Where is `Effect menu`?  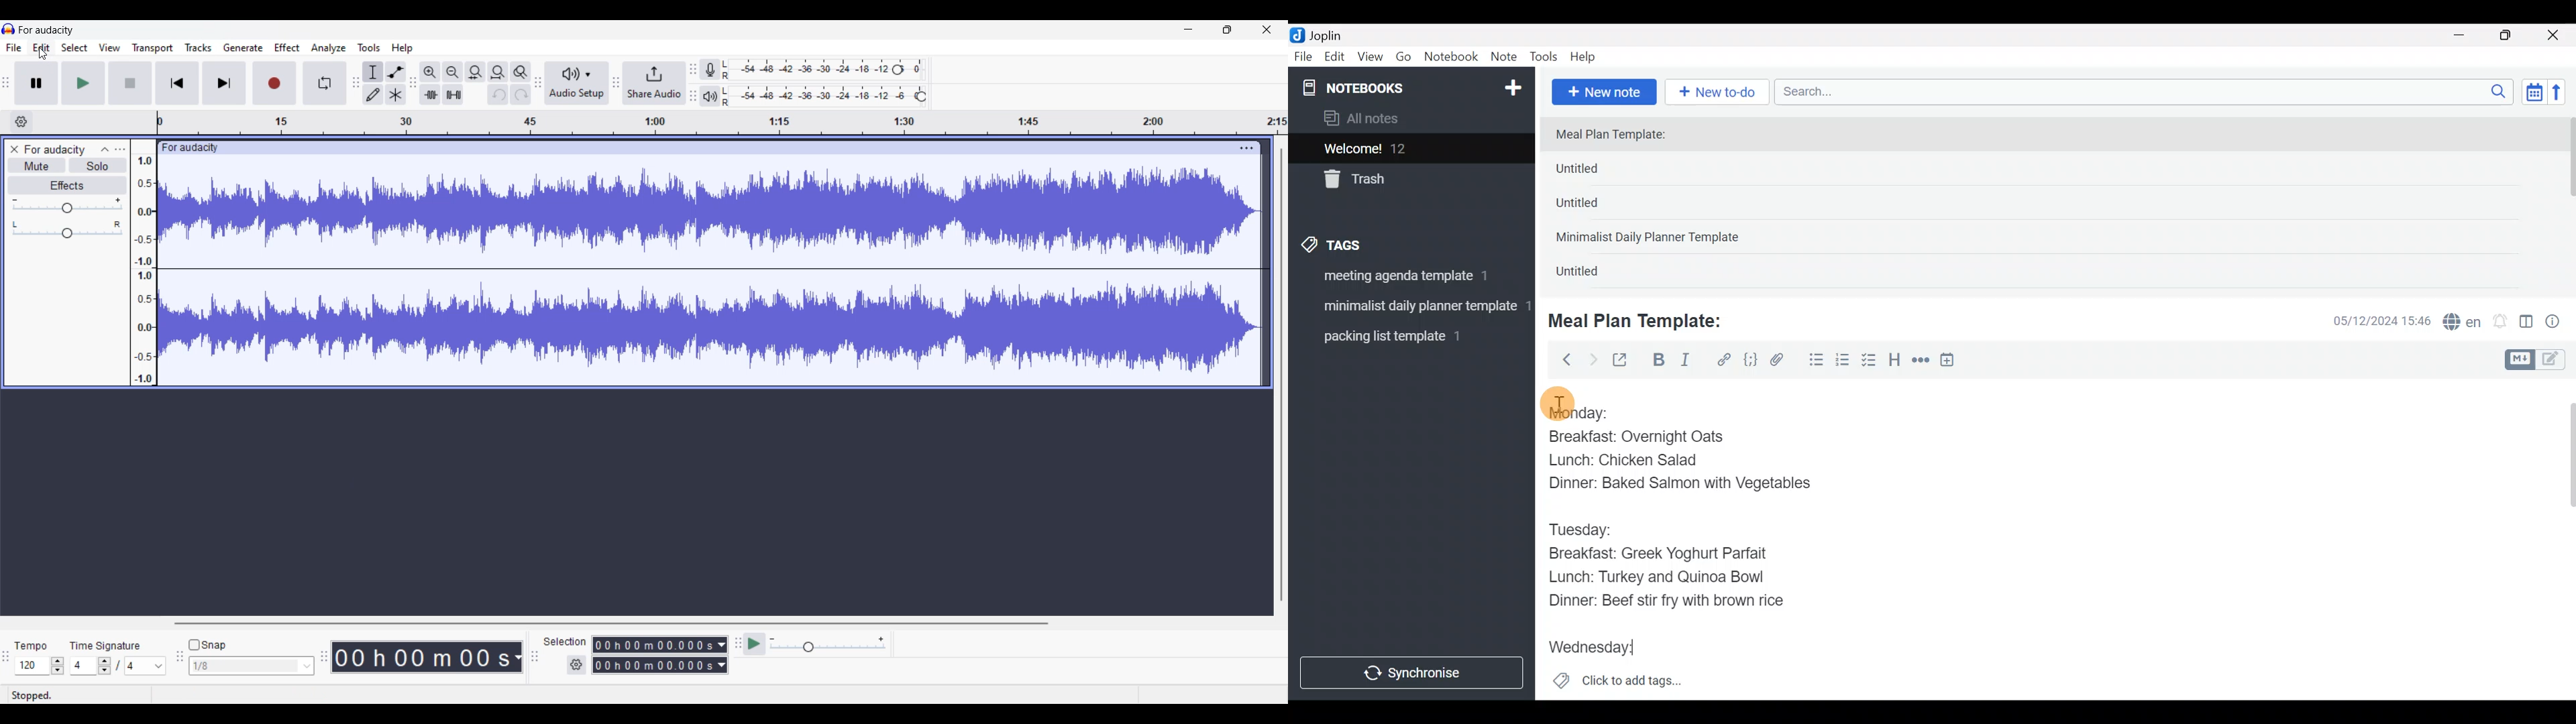
Effect menu is located at coordinates (286, 48).